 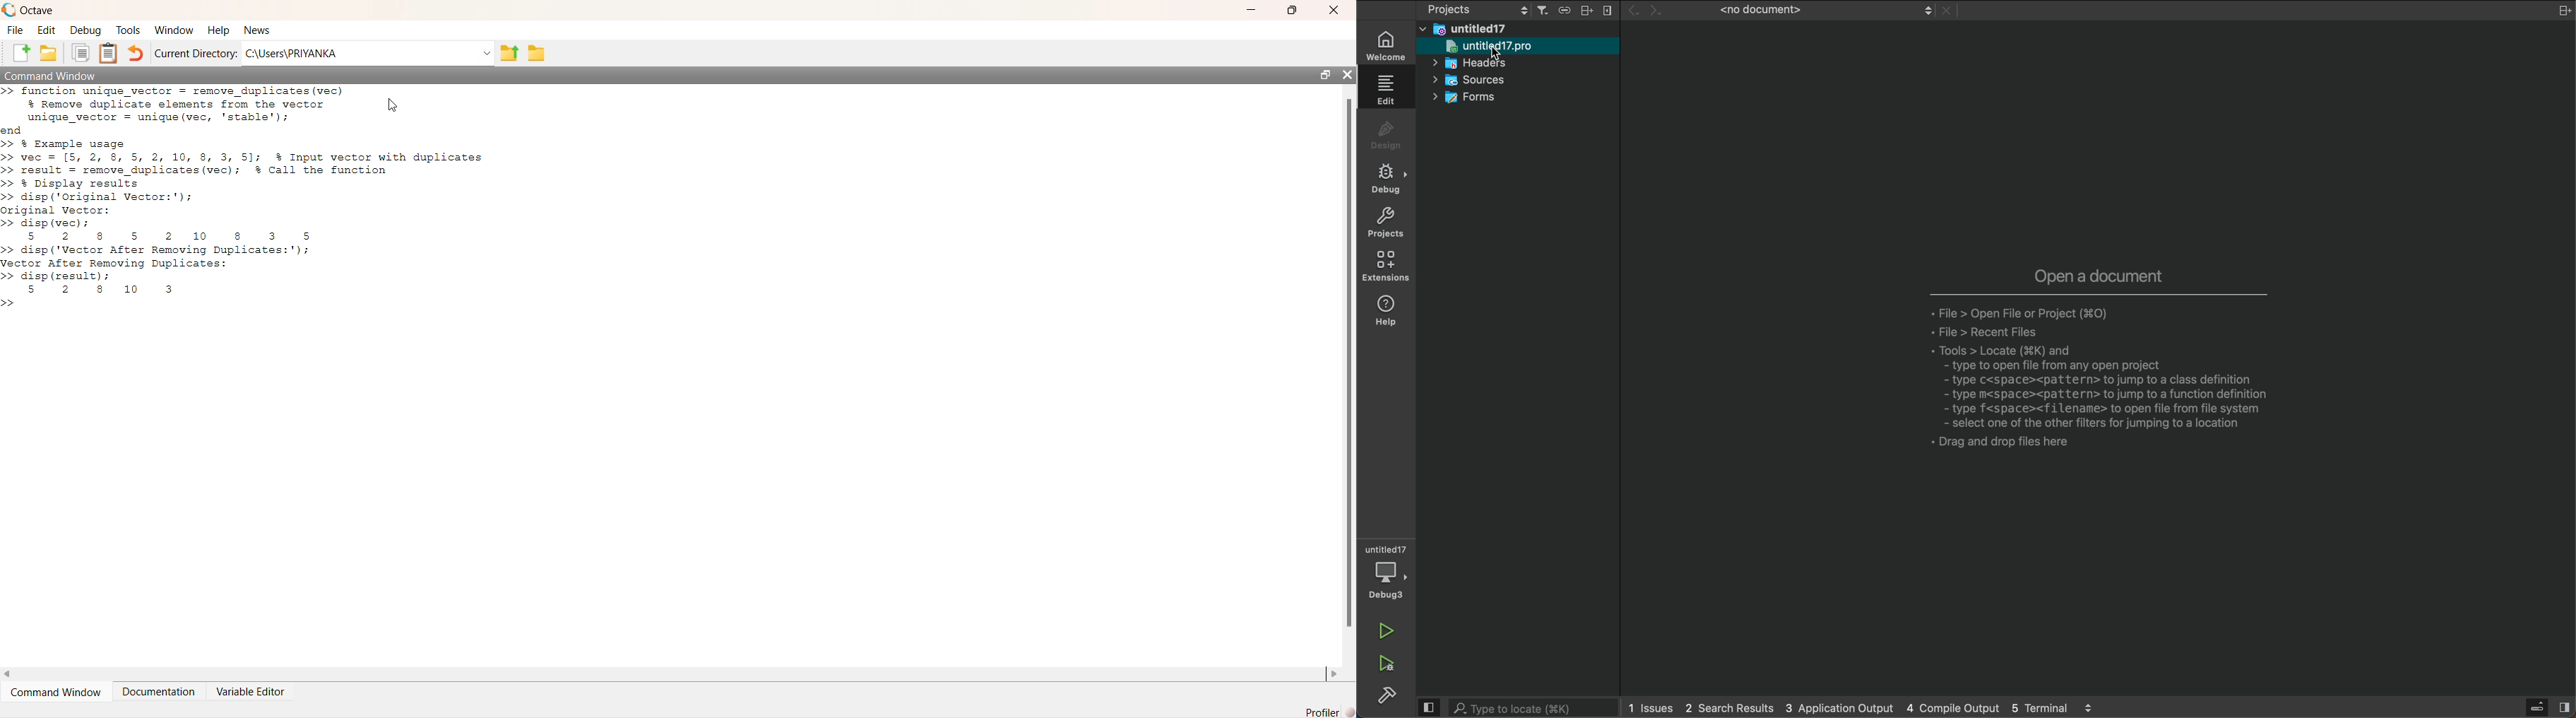 What do you see at coordinates (1391, 664) in the screenshot?
I see `run and debug` at bounding box center [1391, 664].